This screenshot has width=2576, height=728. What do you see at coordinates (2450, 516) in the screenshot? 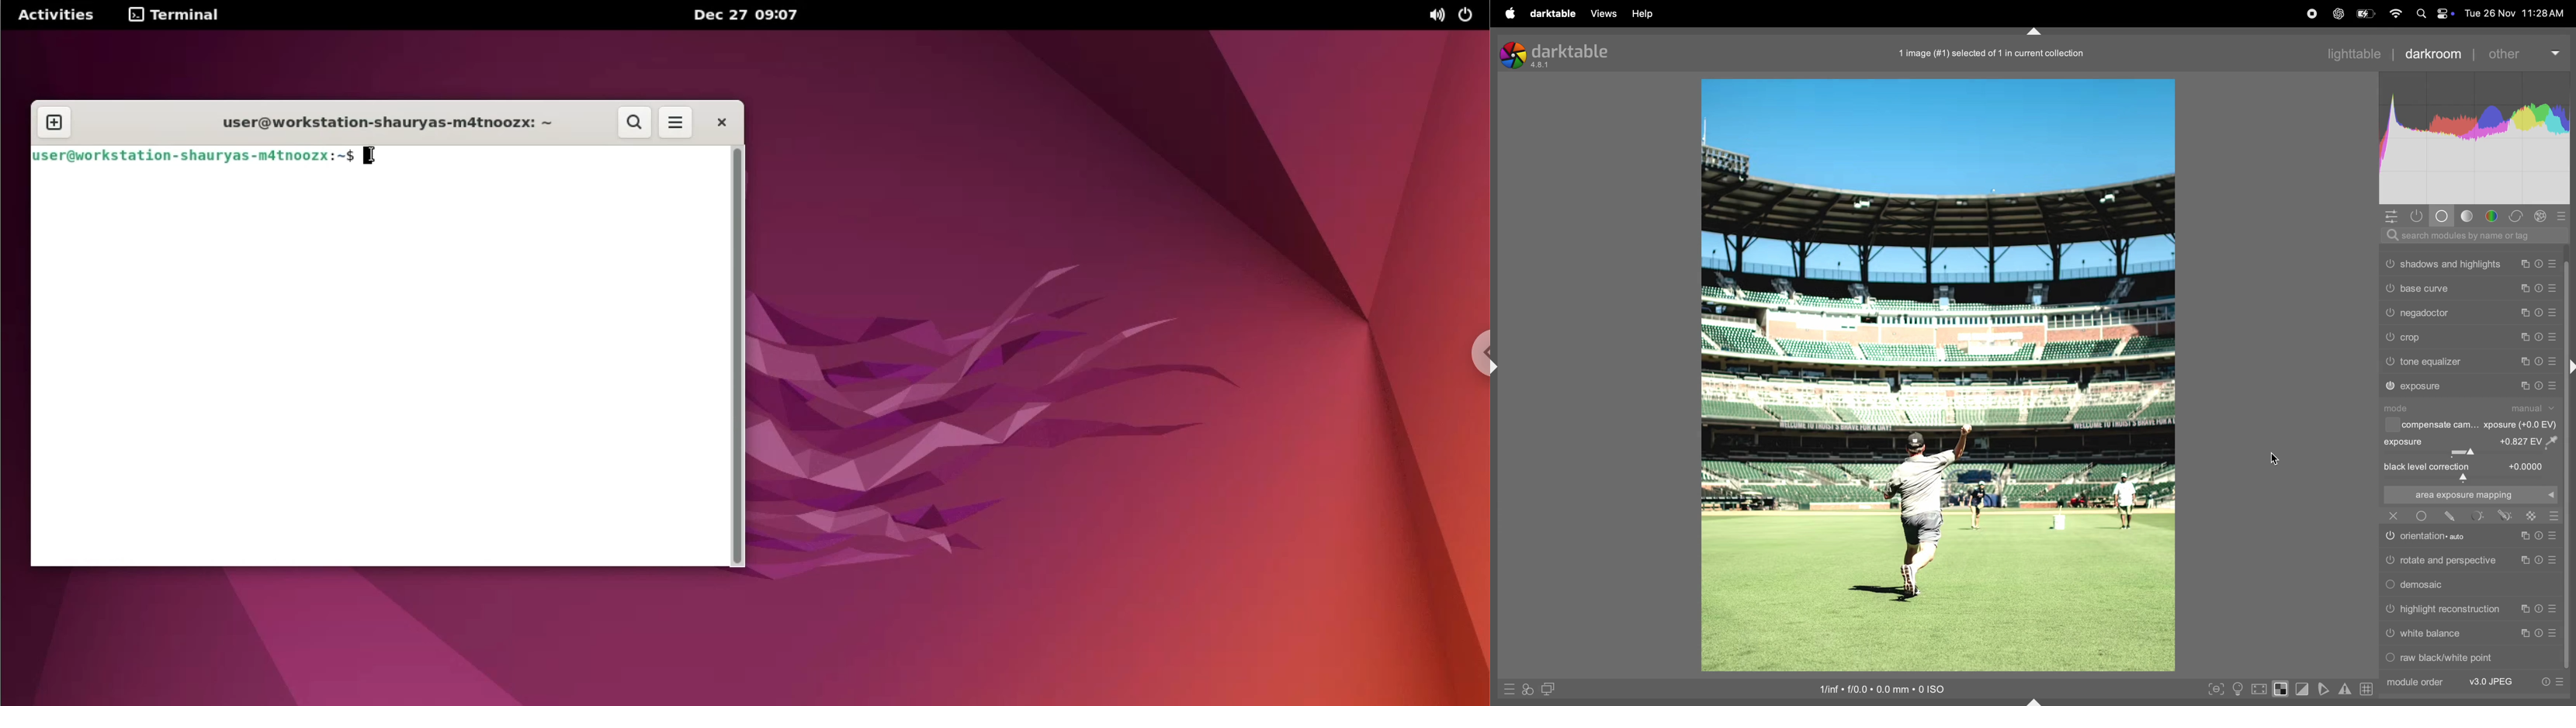
I see `edit` at bounding box center [2450, 516].